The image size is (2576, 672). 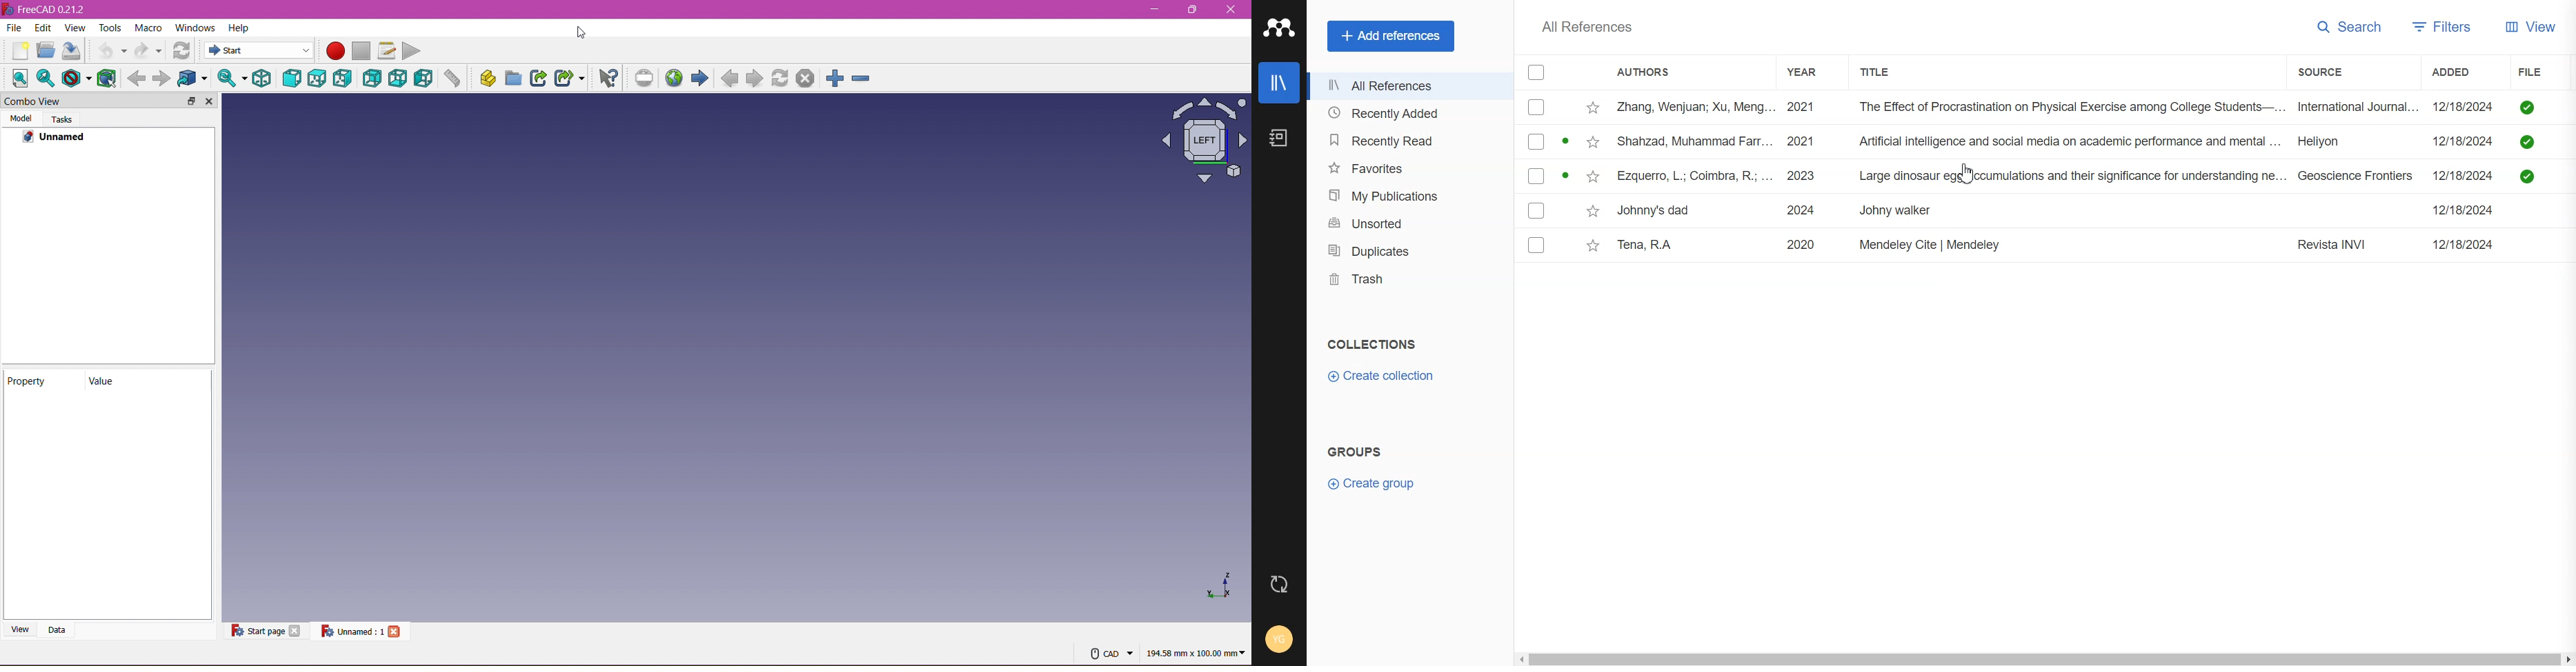 I want to click on Record Macro (Red Circle), so click(x=335, y=51).